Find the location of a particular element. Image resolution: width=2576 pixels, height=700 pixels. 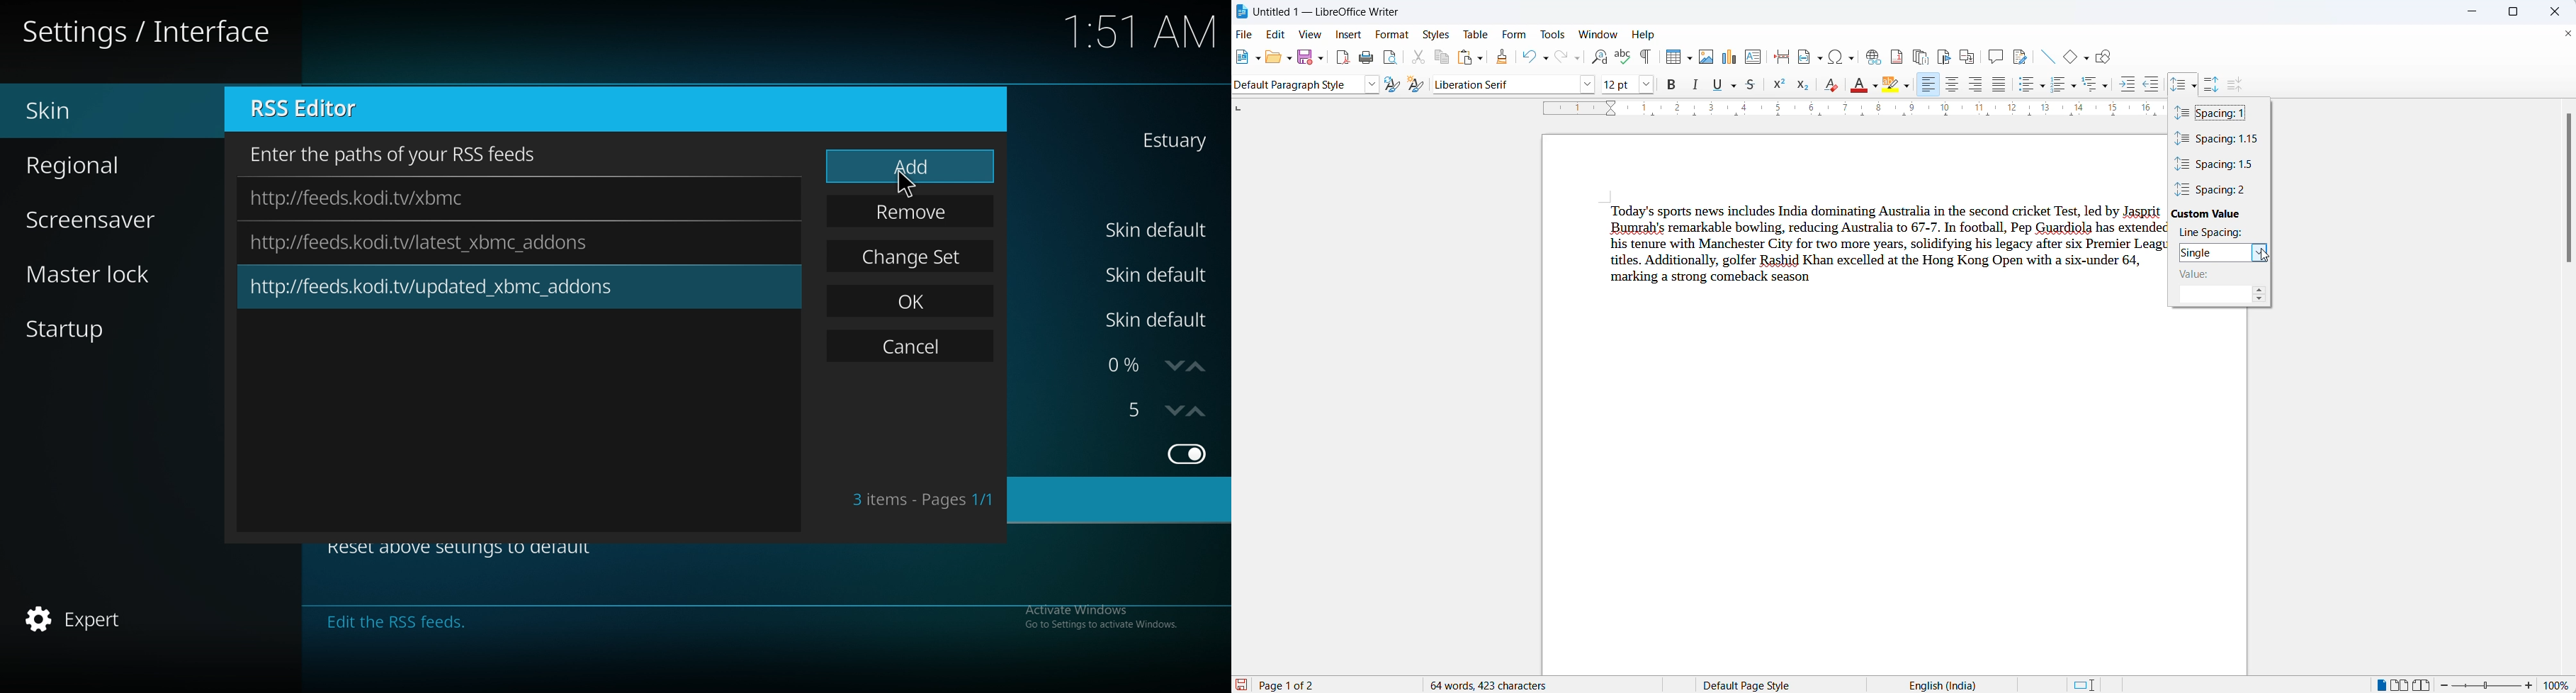

justified is located at coordinates (1999, 85).